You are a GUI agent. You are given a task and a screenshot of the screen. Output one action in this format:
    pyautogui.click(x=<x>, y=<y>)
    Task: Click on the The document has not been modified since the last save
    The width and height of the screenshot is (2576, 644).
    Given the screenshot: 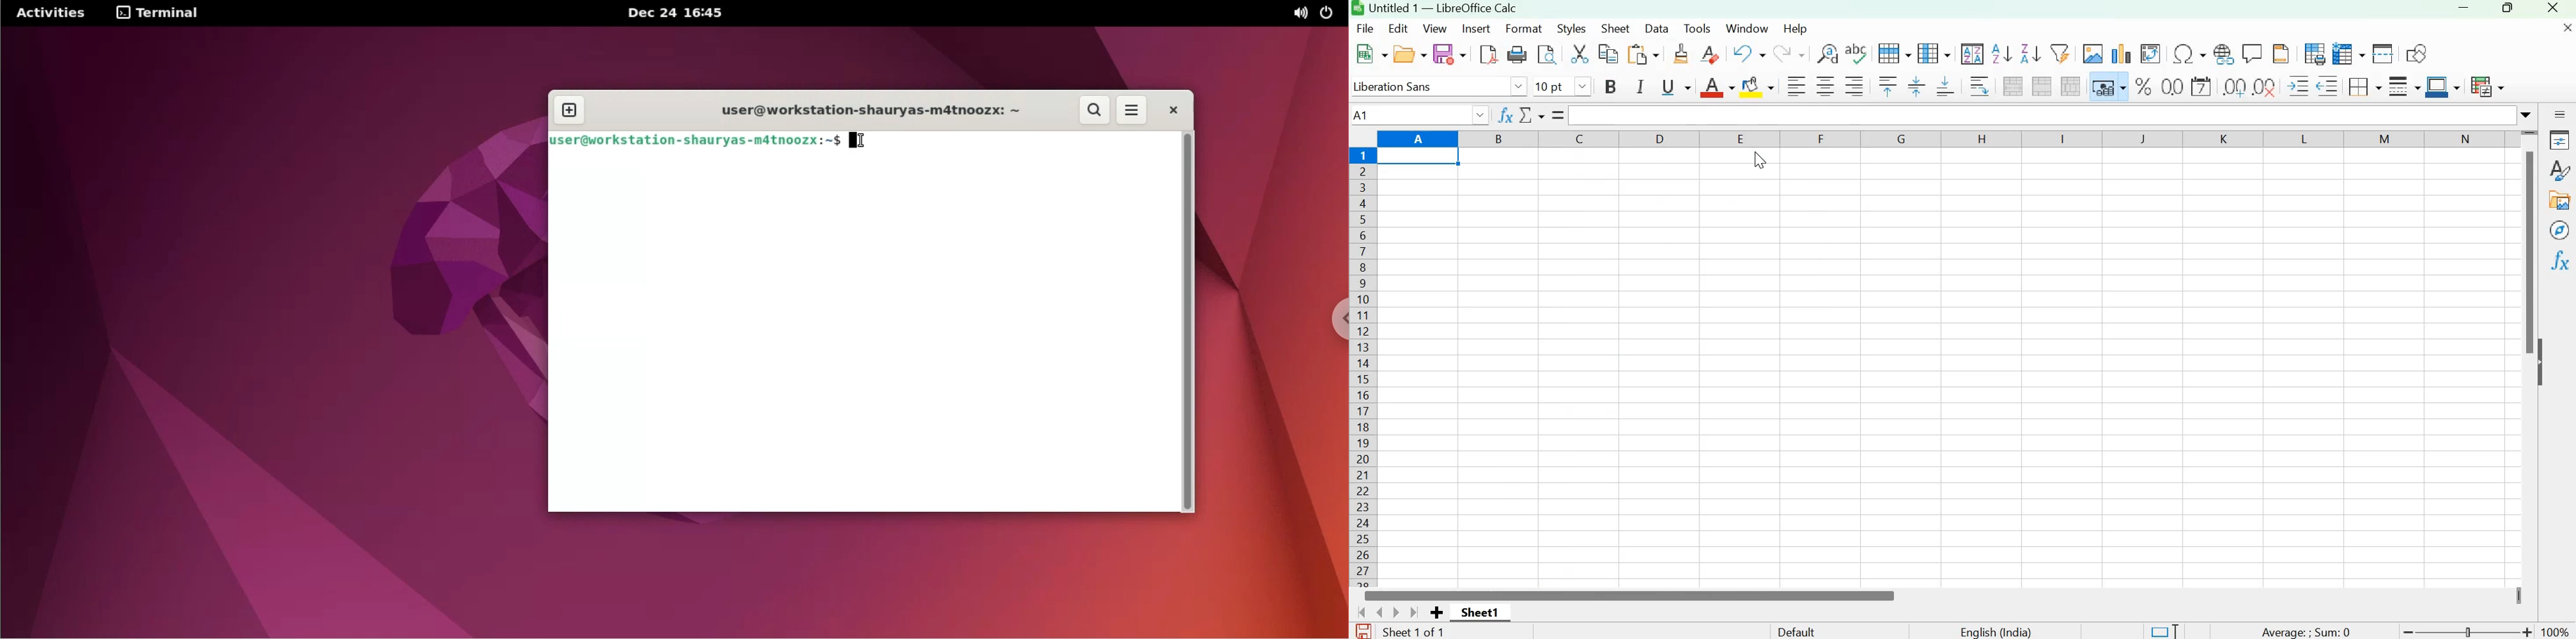 What is the action you would take?
    pyautogui.click(x=1363, y=630)
    